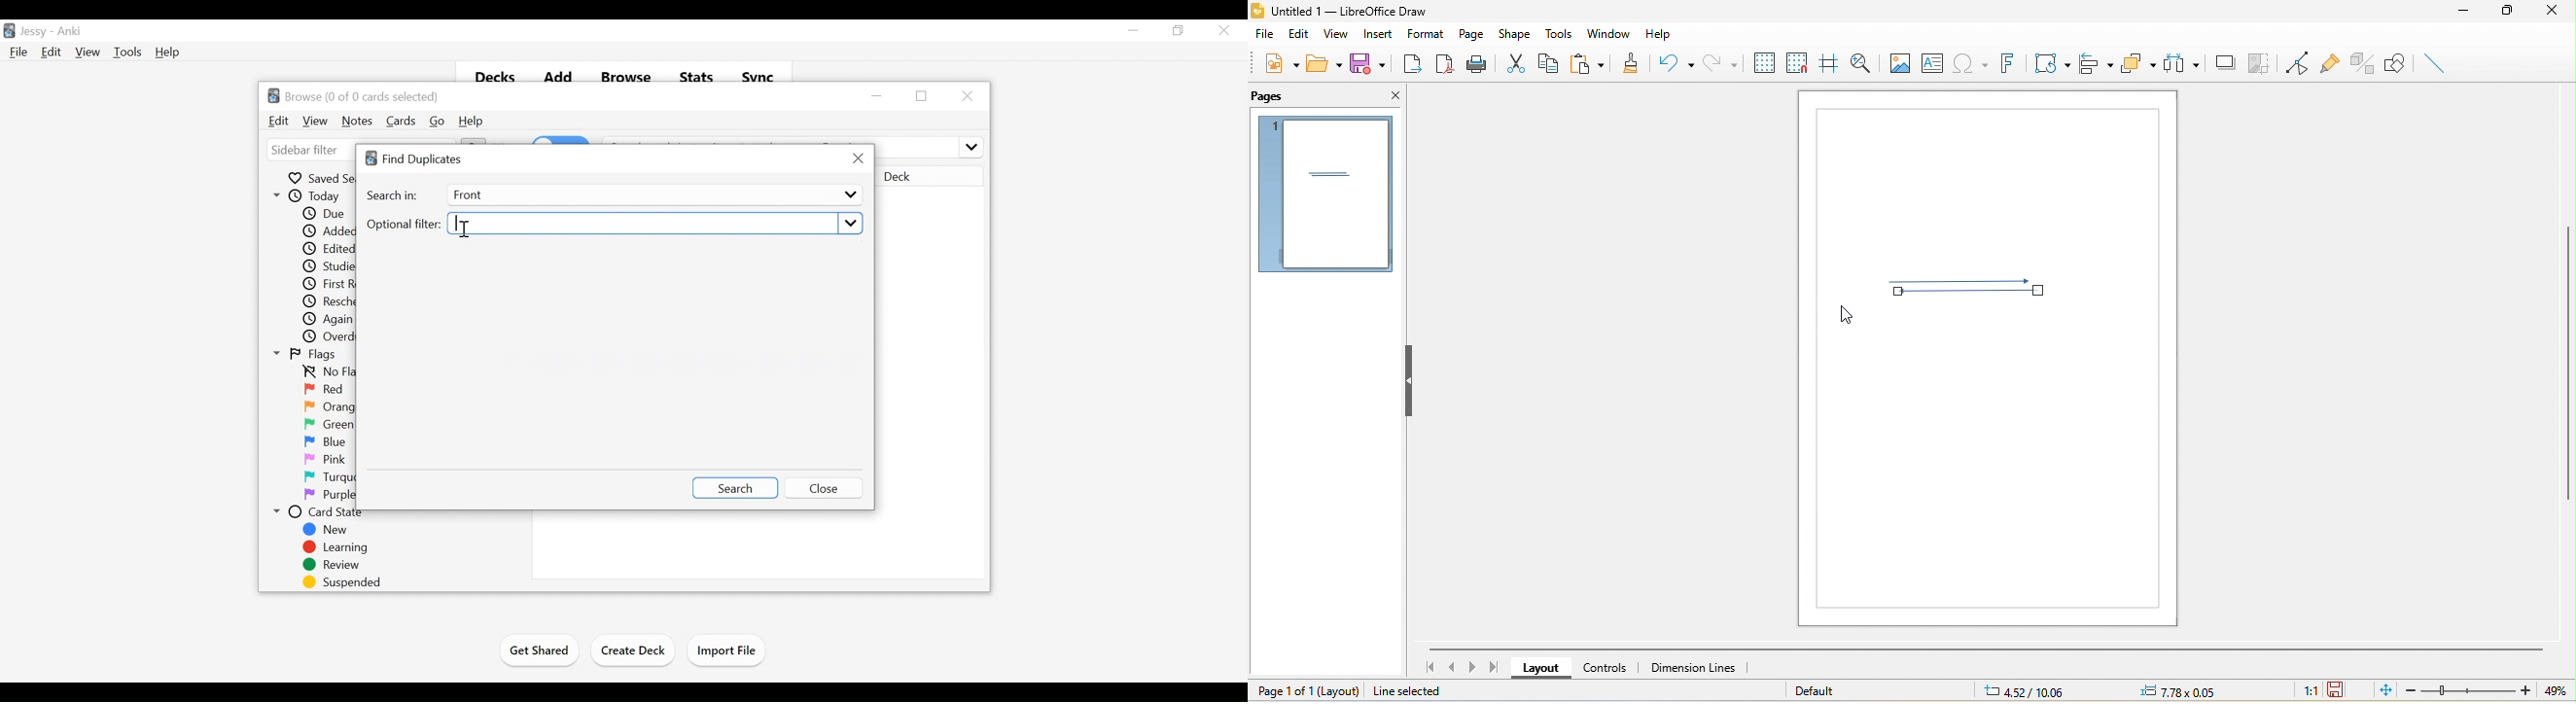 This screenshot has width=2576, height=728. Describe the element at coordinates (1333, 35) in the screenshot. I see `view` at that location.